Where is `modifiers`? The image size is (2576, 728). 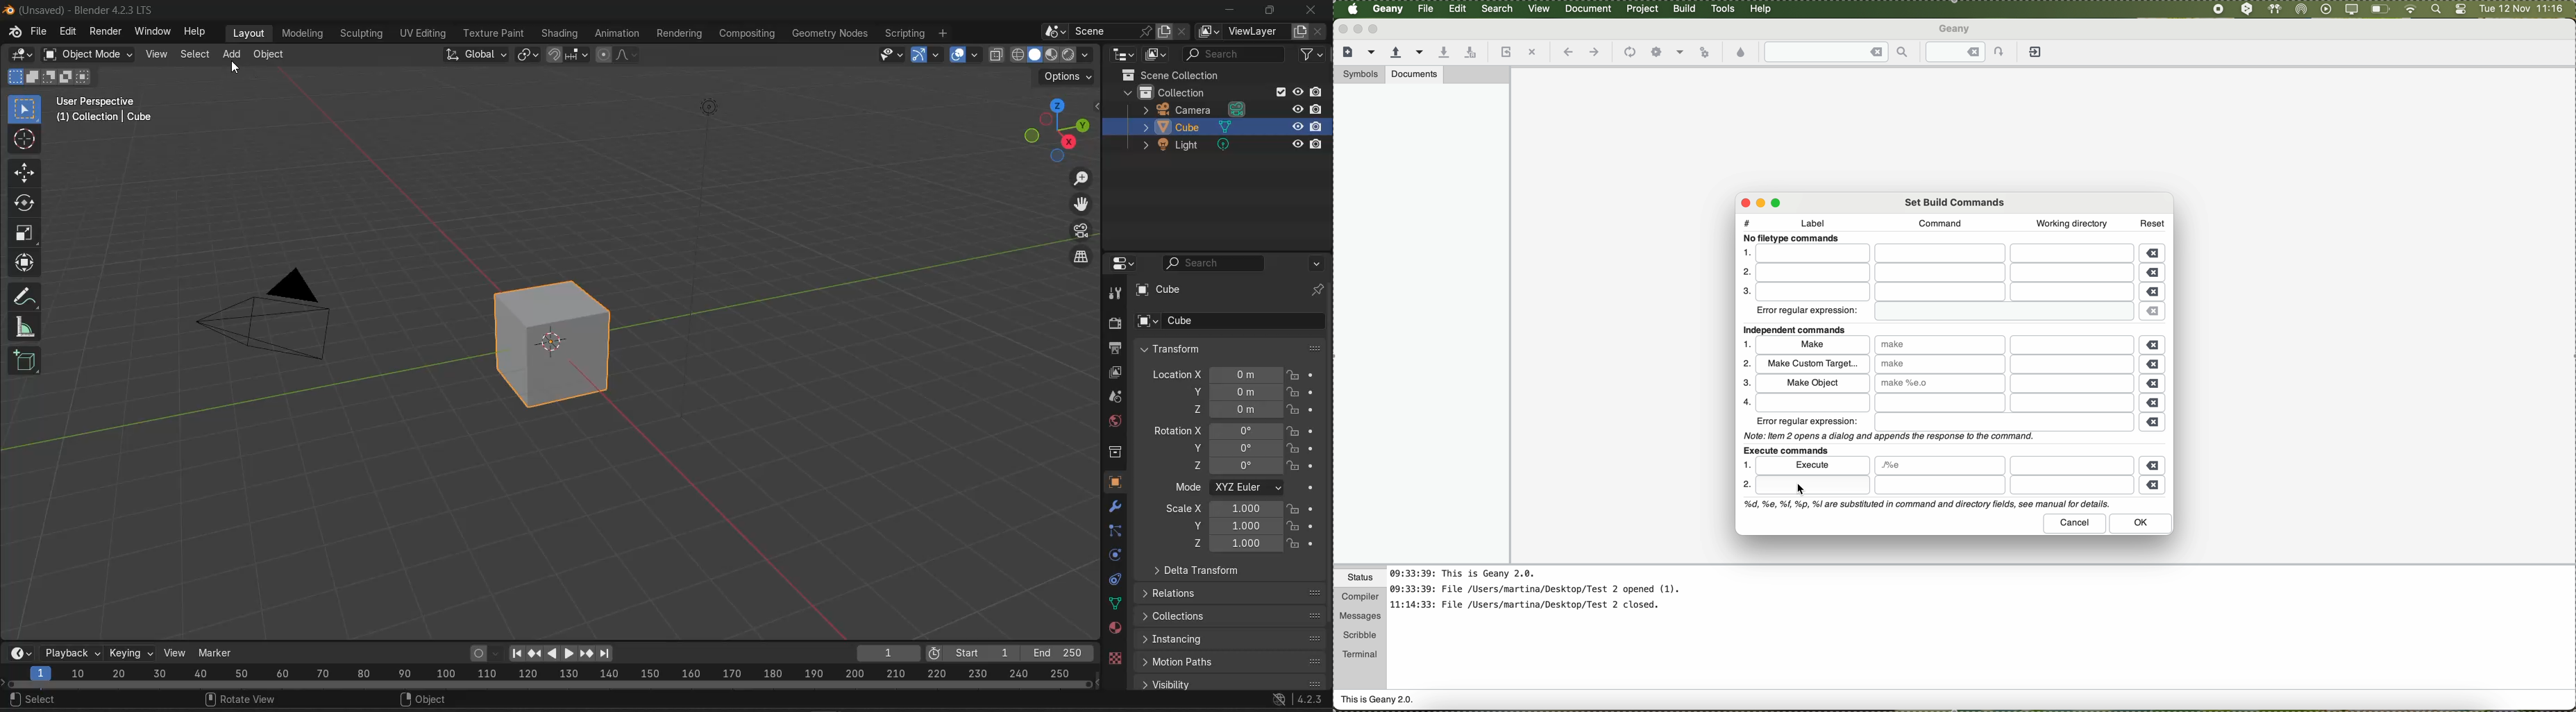 modifiers is located at coordinates (1115, 506).